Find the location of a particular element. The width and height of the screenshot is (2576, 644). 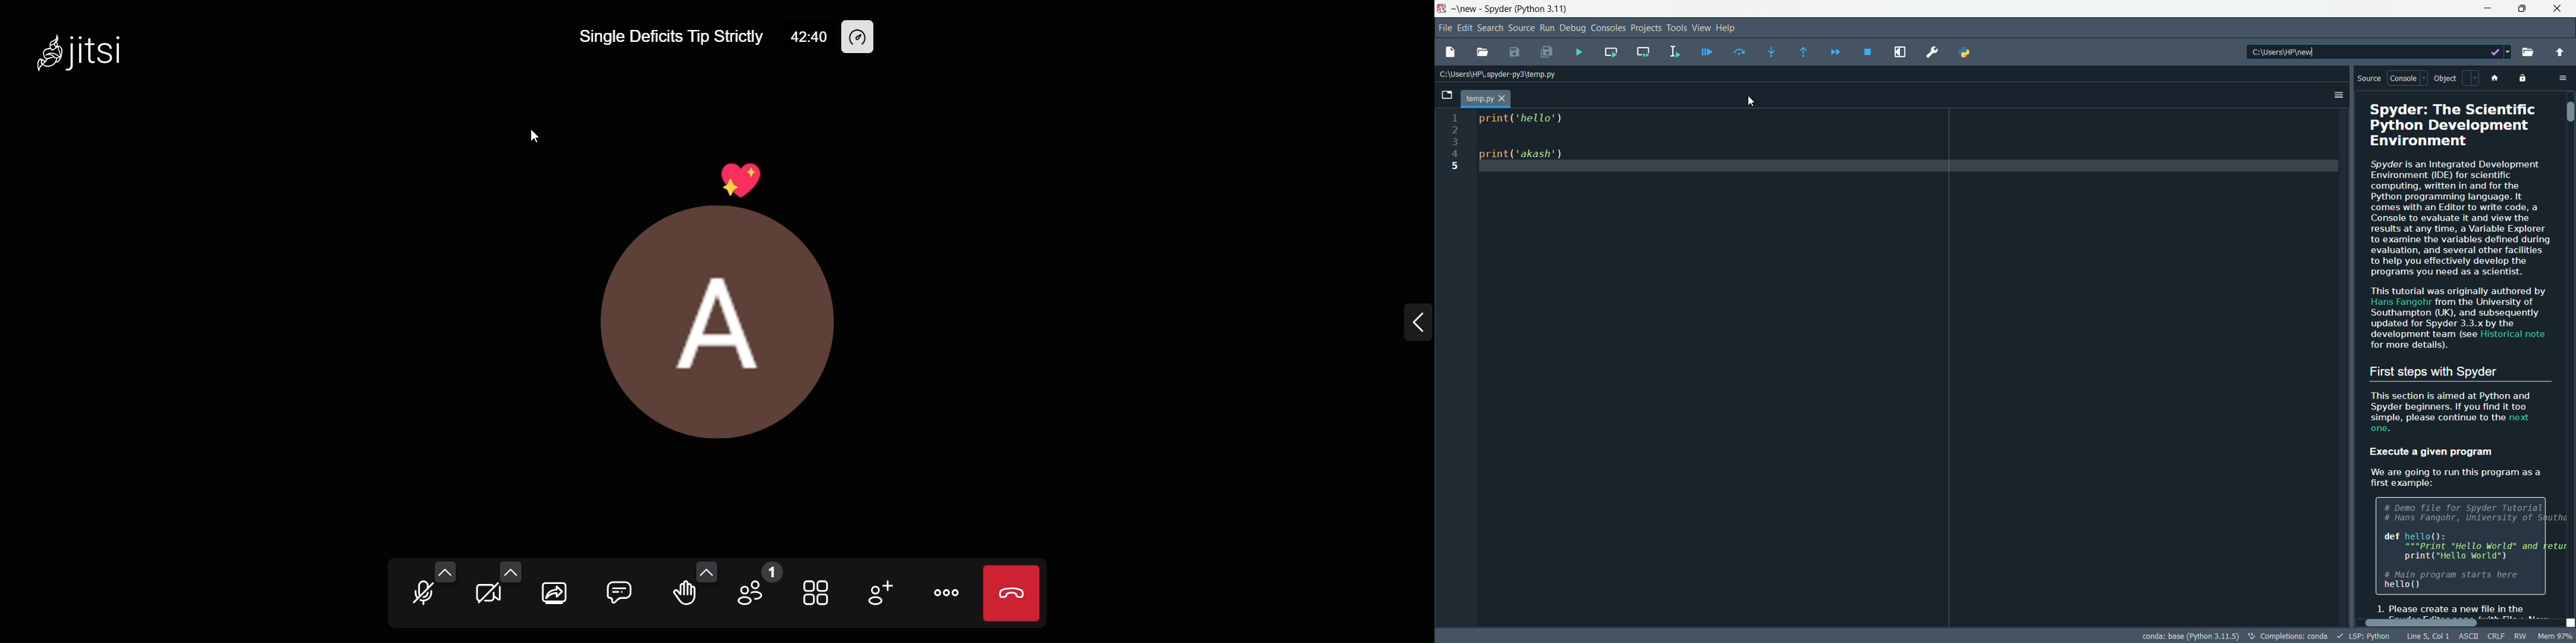

change to parent directory is located at coordinates (2561, 52).